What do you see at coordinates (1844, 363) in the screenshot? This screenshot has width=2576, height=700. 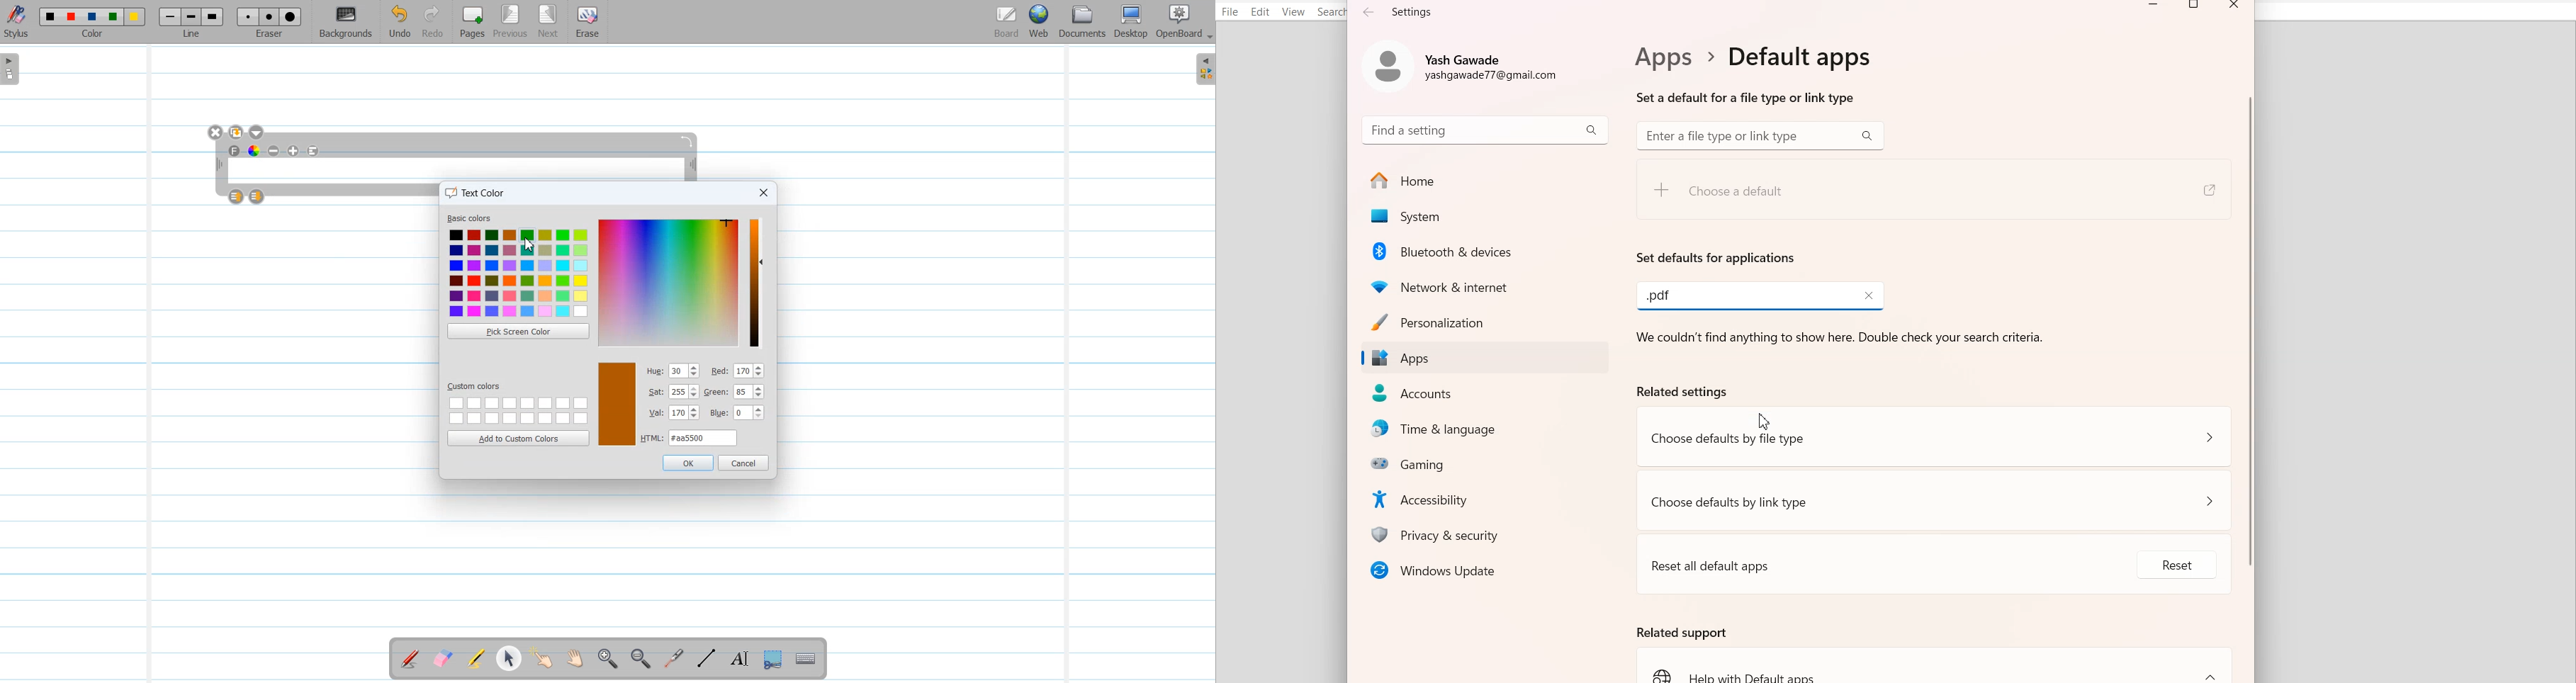 I see `Text` at bounding box center [1844, 363].